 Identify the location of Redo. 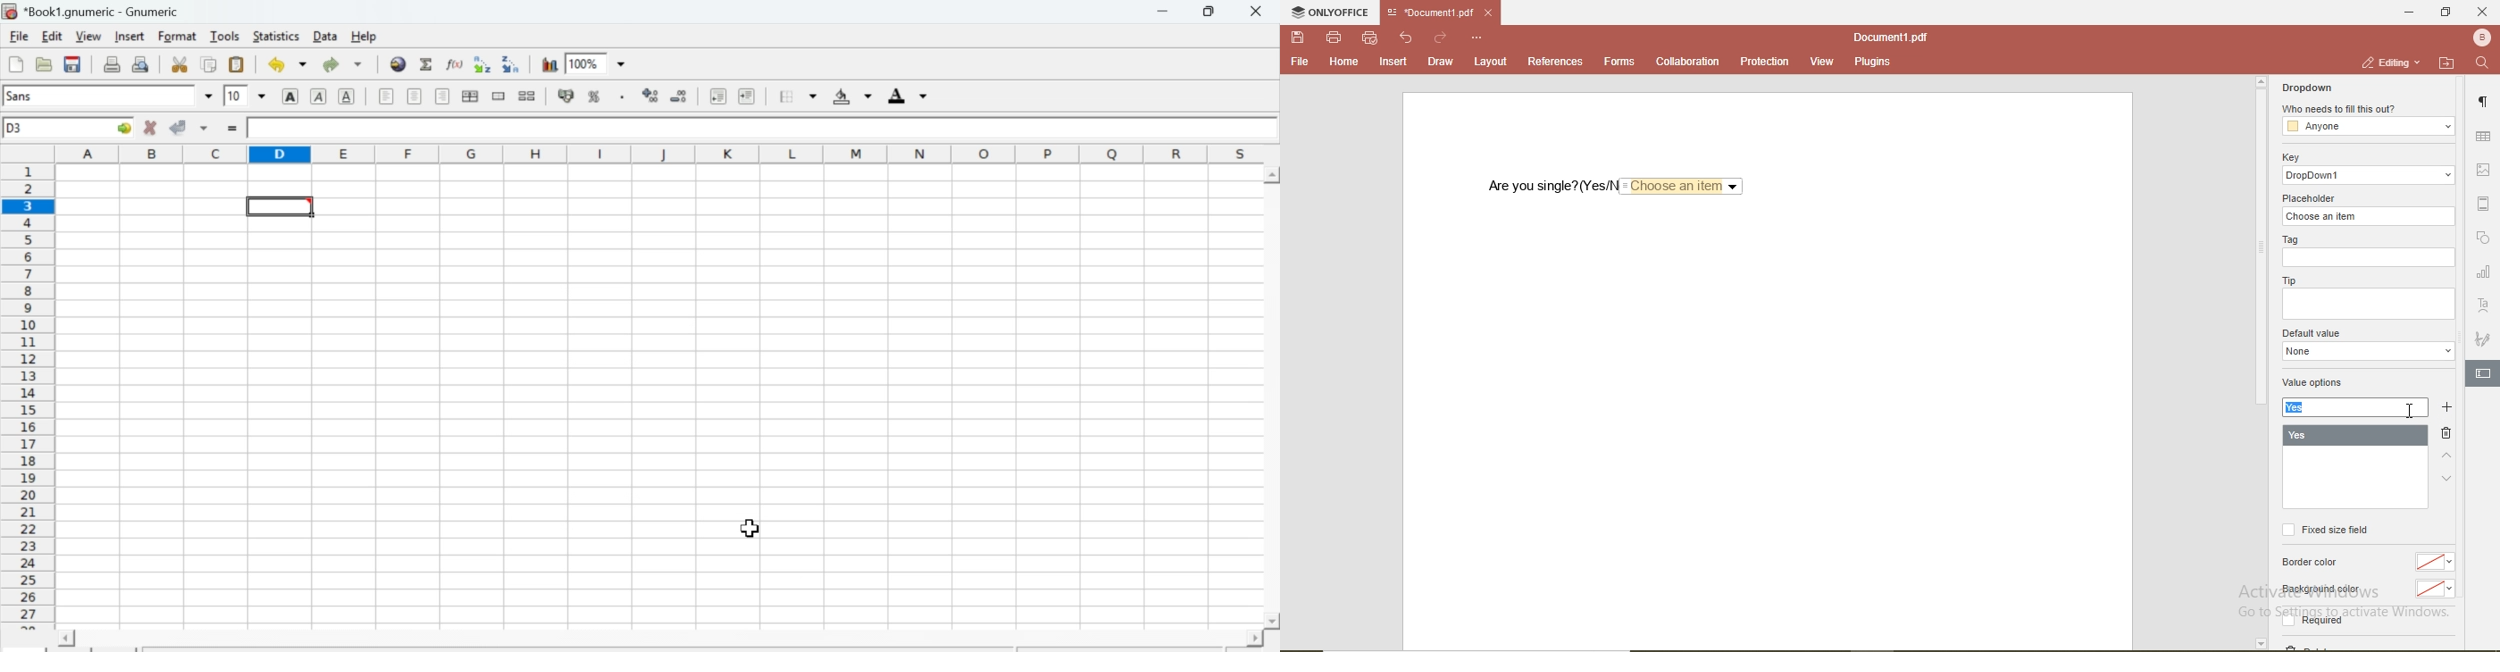
(346, 64).